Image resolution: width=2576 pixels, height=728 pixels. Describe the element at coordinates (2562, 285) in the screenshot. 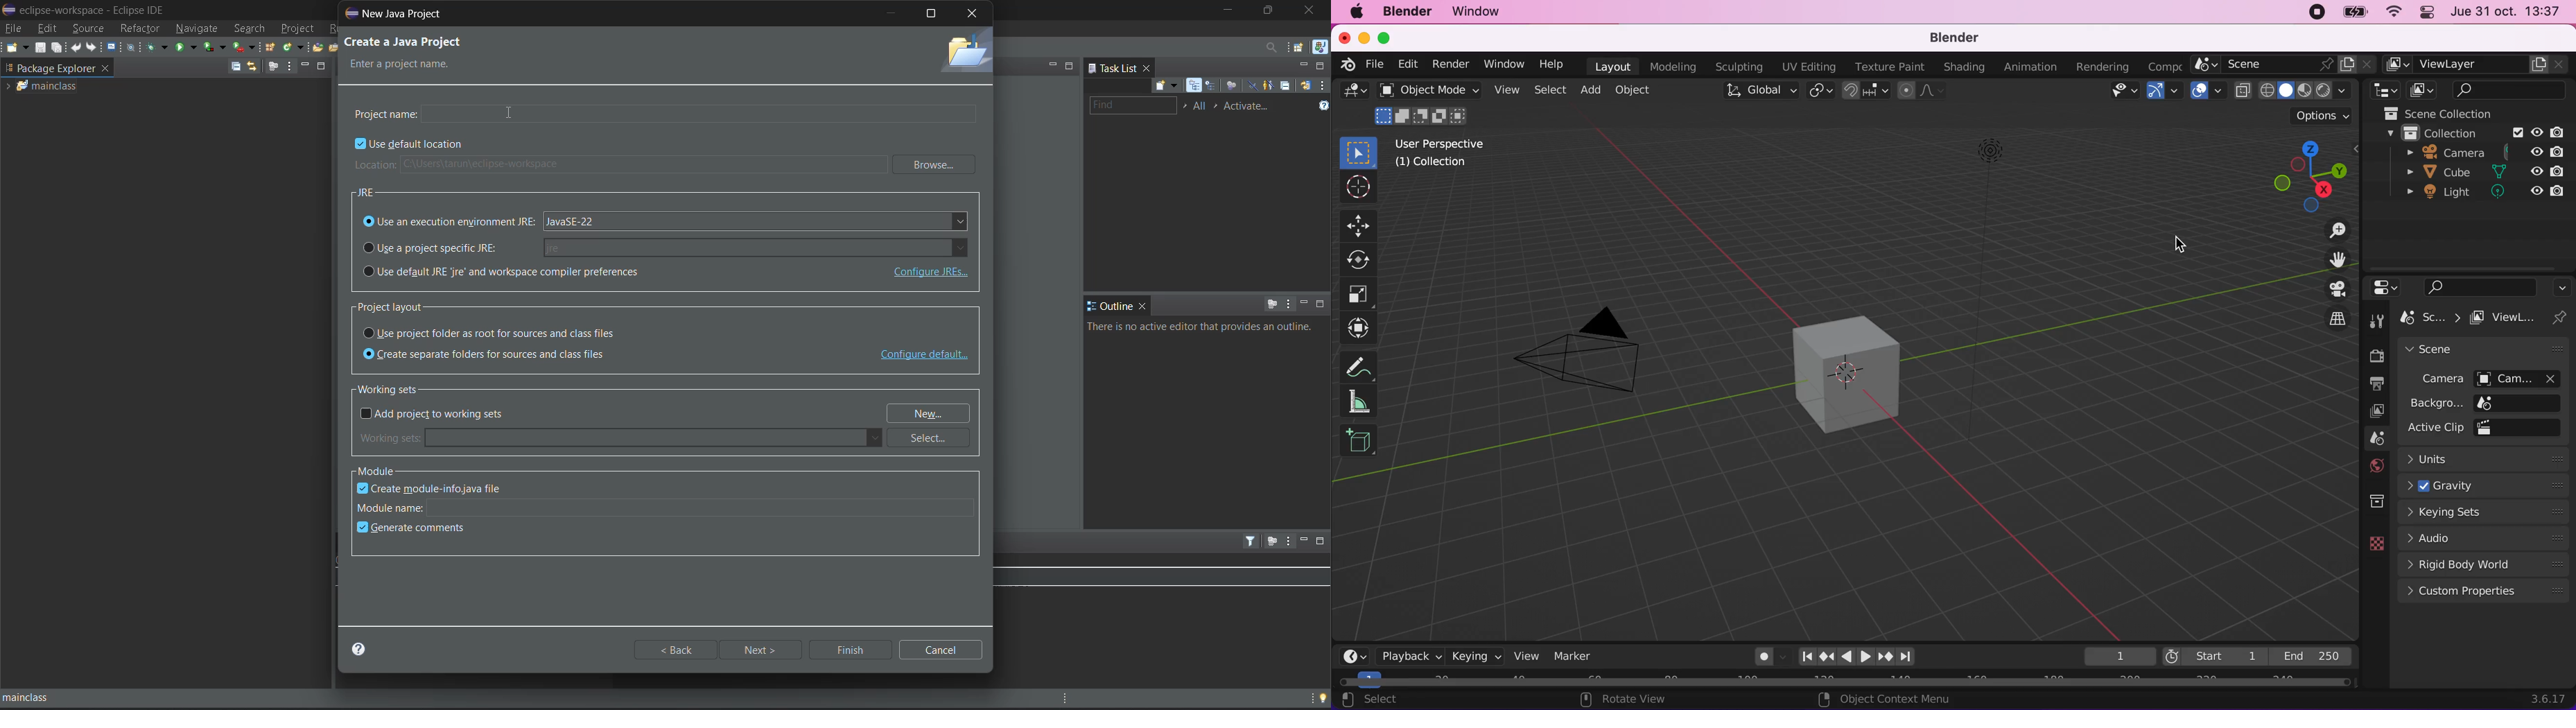

I see `options` at that location.